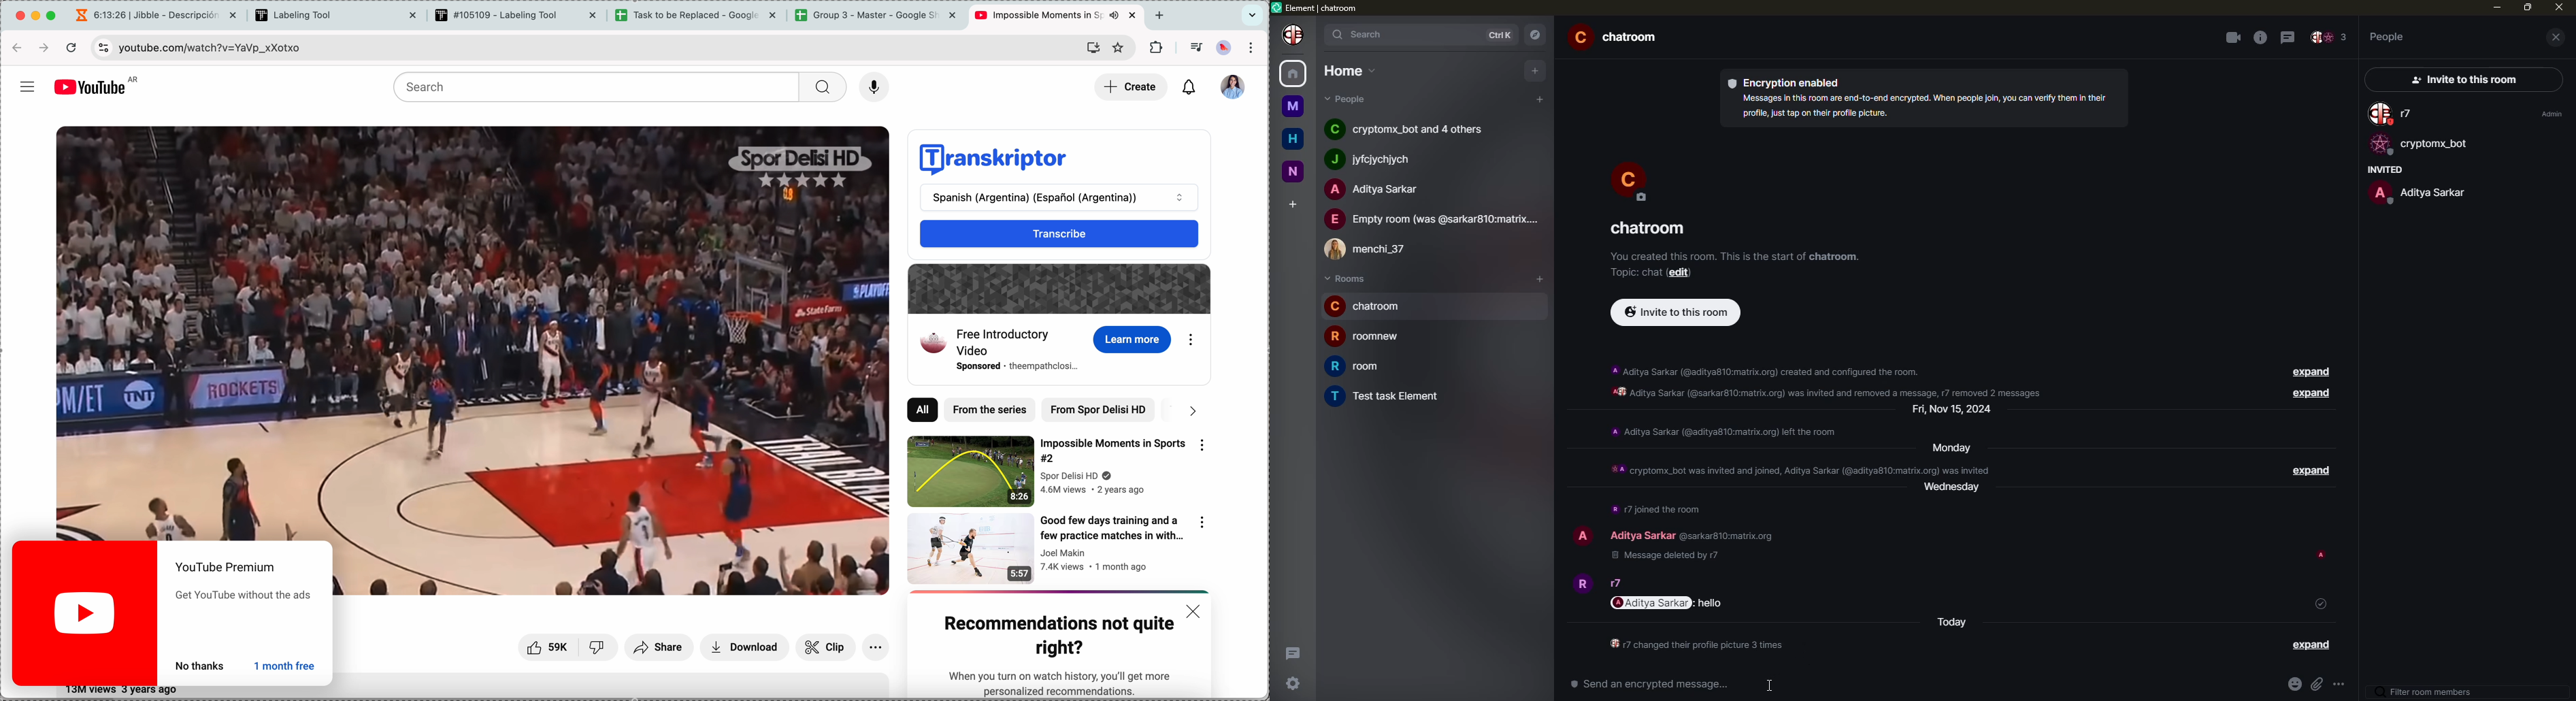 The height and width of the screenshot is (728, 2576). Describe the element at coordinates (1252, 47) in the screenshot. I see `customize and control Google Chrome` at that location.